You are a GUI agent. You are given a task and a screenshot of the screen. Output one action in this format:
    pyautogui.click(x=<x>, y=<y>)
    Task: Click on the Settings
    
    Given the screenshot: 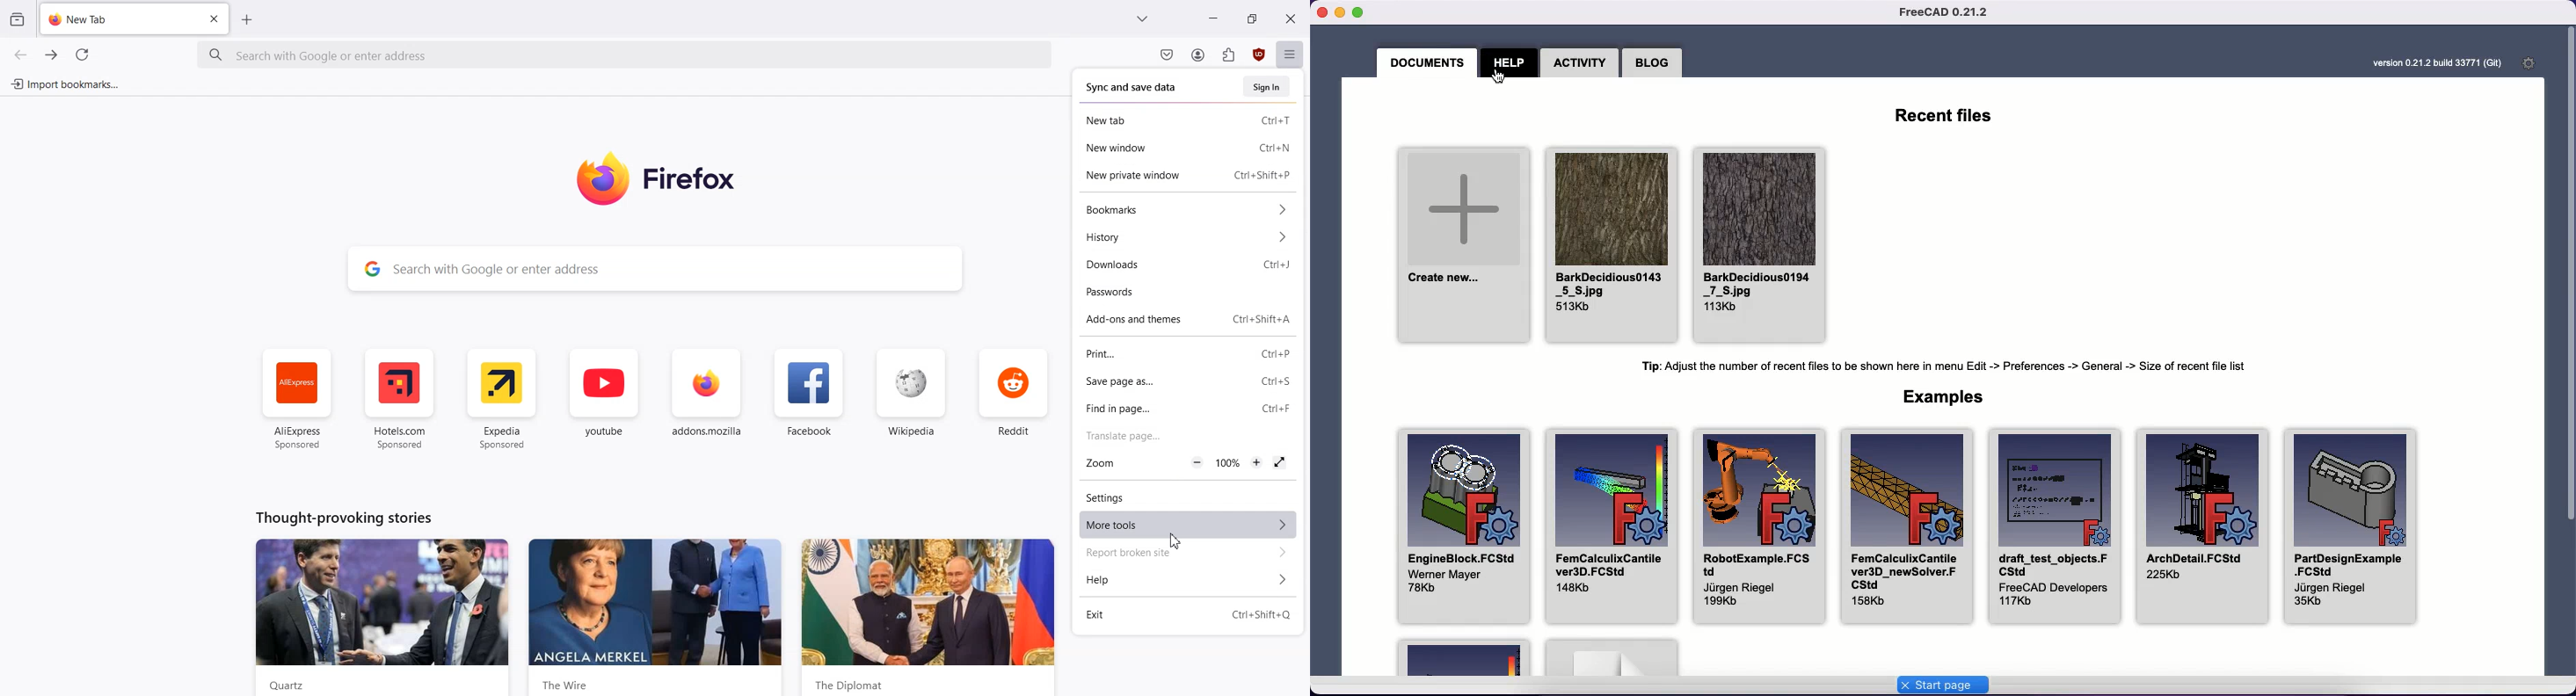 What is the action you would take?
    pyautogui.click(x=1184, y=495)
    